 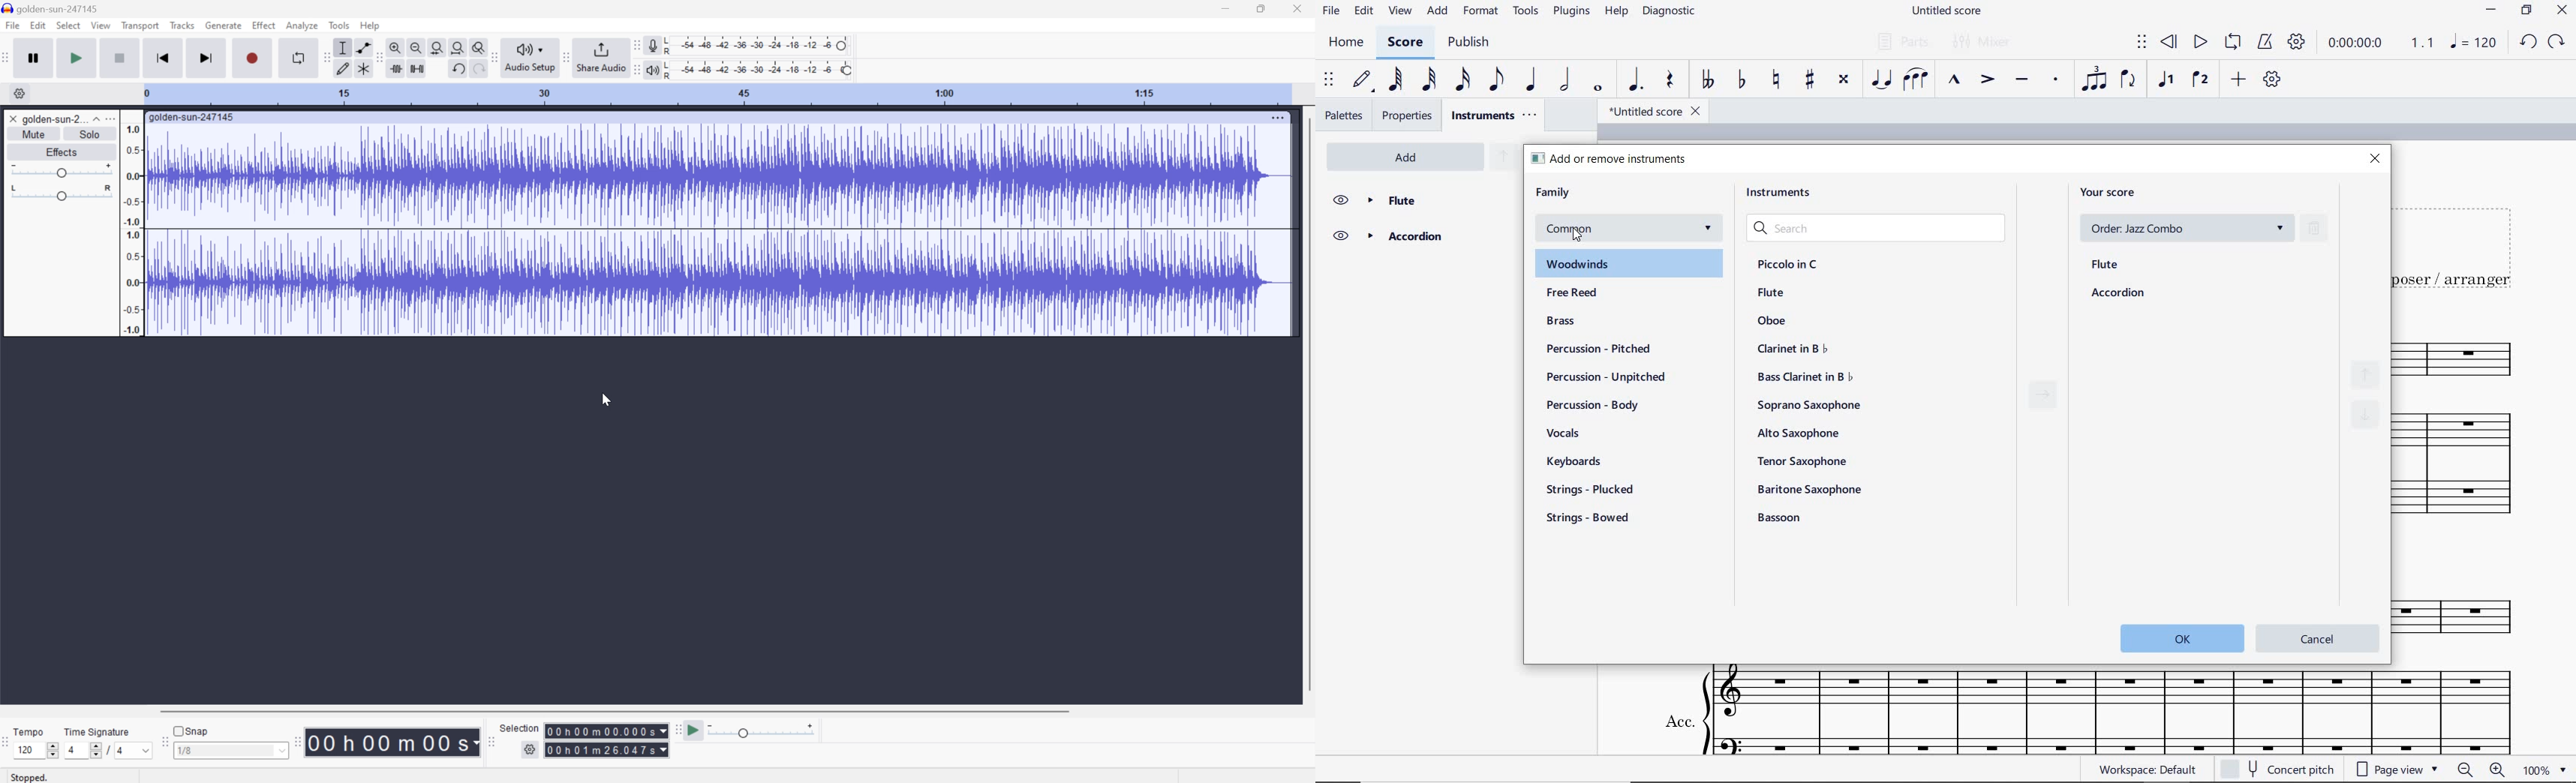 I want to click on Tracks, so click(x=182, y=24).